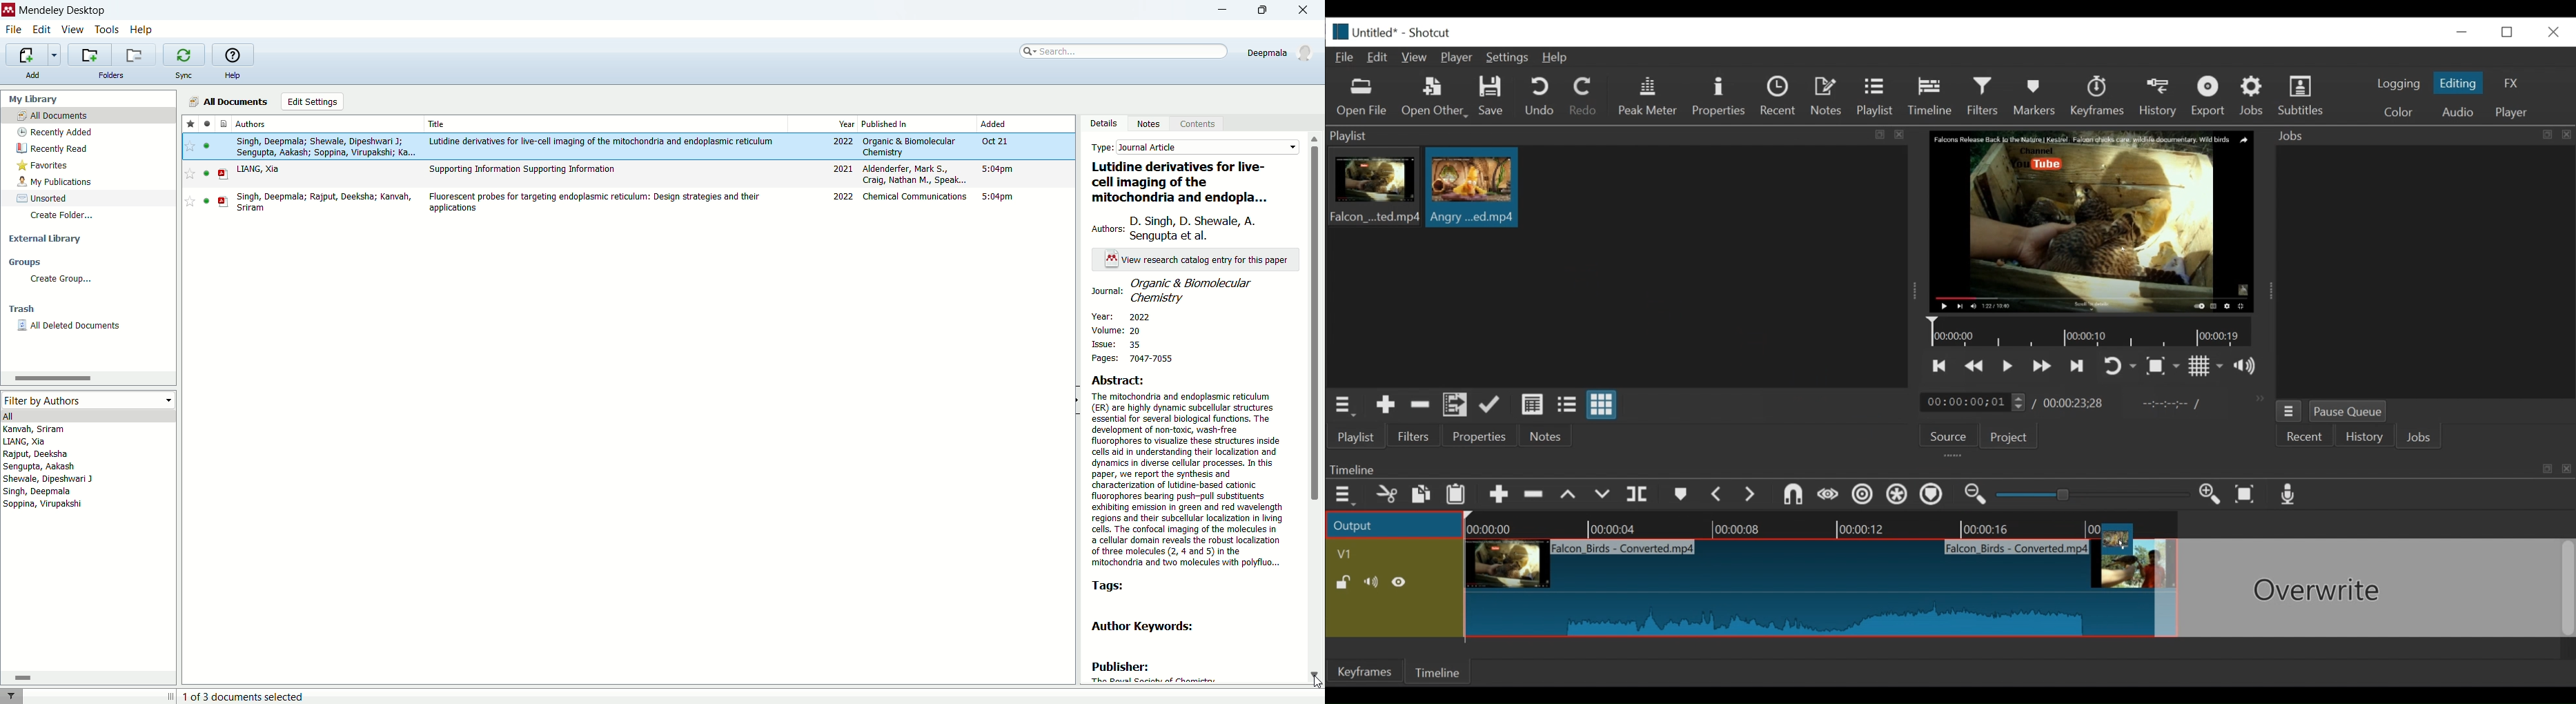 The width and height of the screenshot is (2576, 728). What do you see at coordinates (56, 182) in the screenshot?
I see `my publications` at bounding box center [56, 182].